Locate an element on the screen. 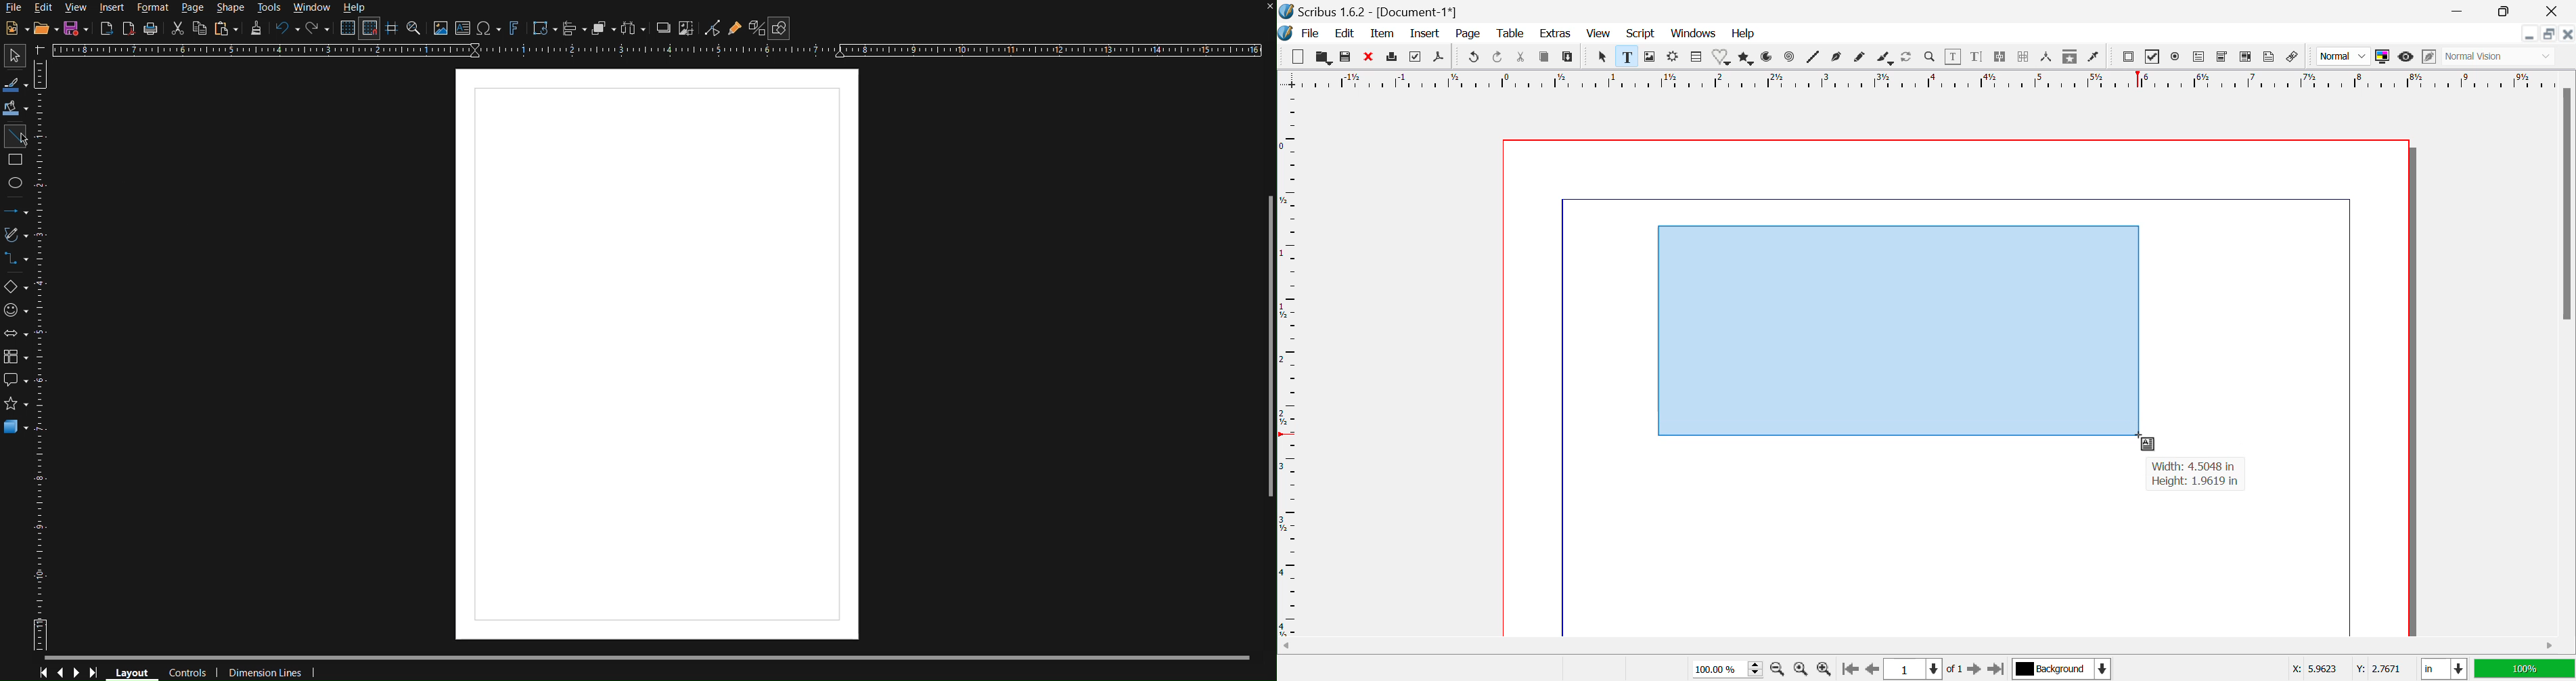 The width and height of the screenshot is (2576, 700). File is located at coordinates (15, 9).